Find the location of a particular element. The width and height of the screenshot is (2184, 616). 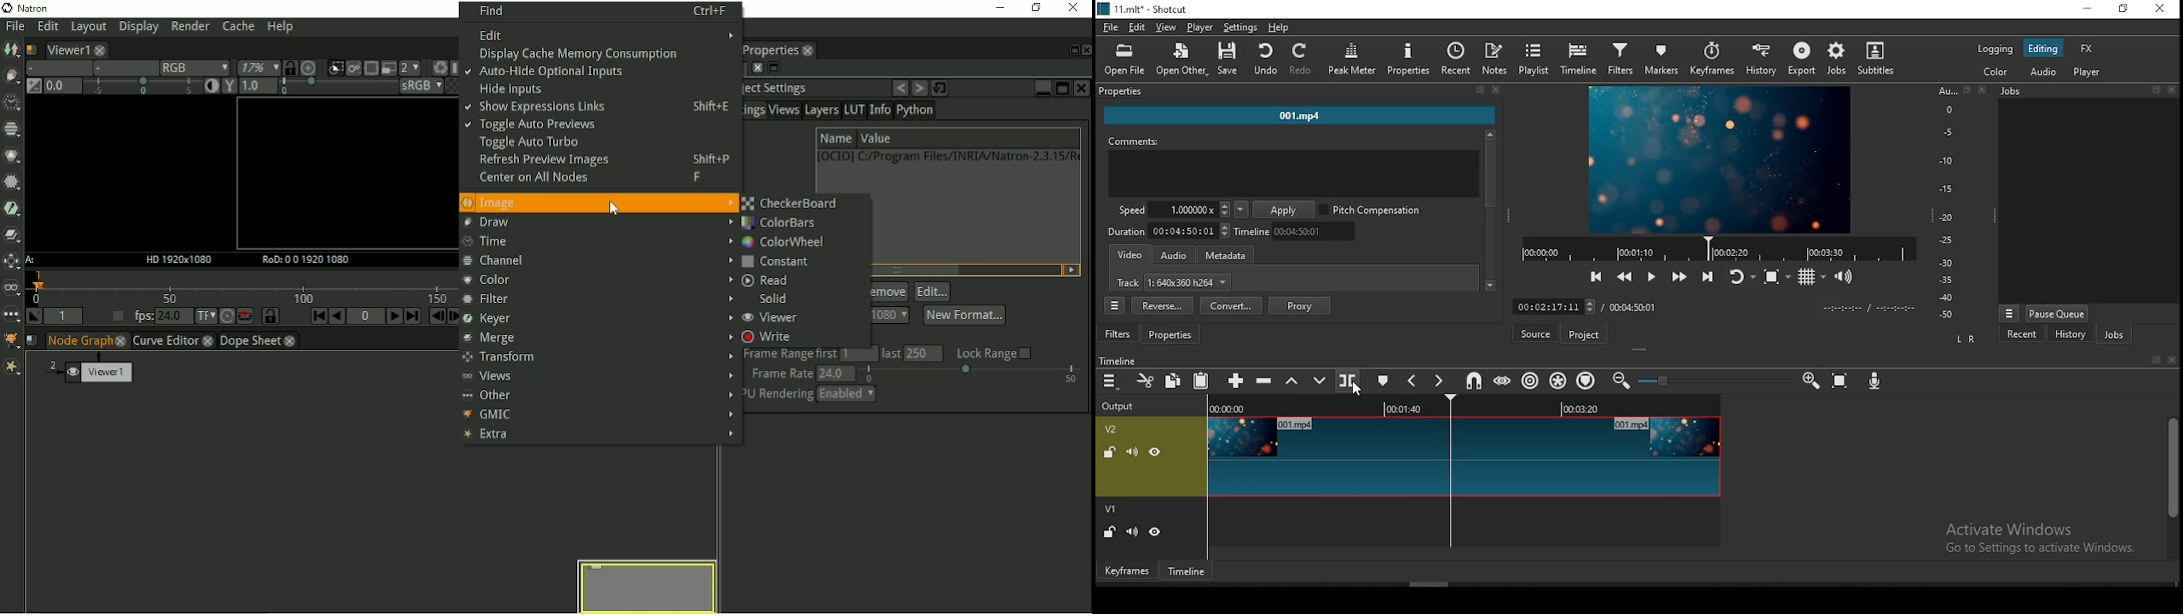

subtitles is located at coordinates (1879, 59).